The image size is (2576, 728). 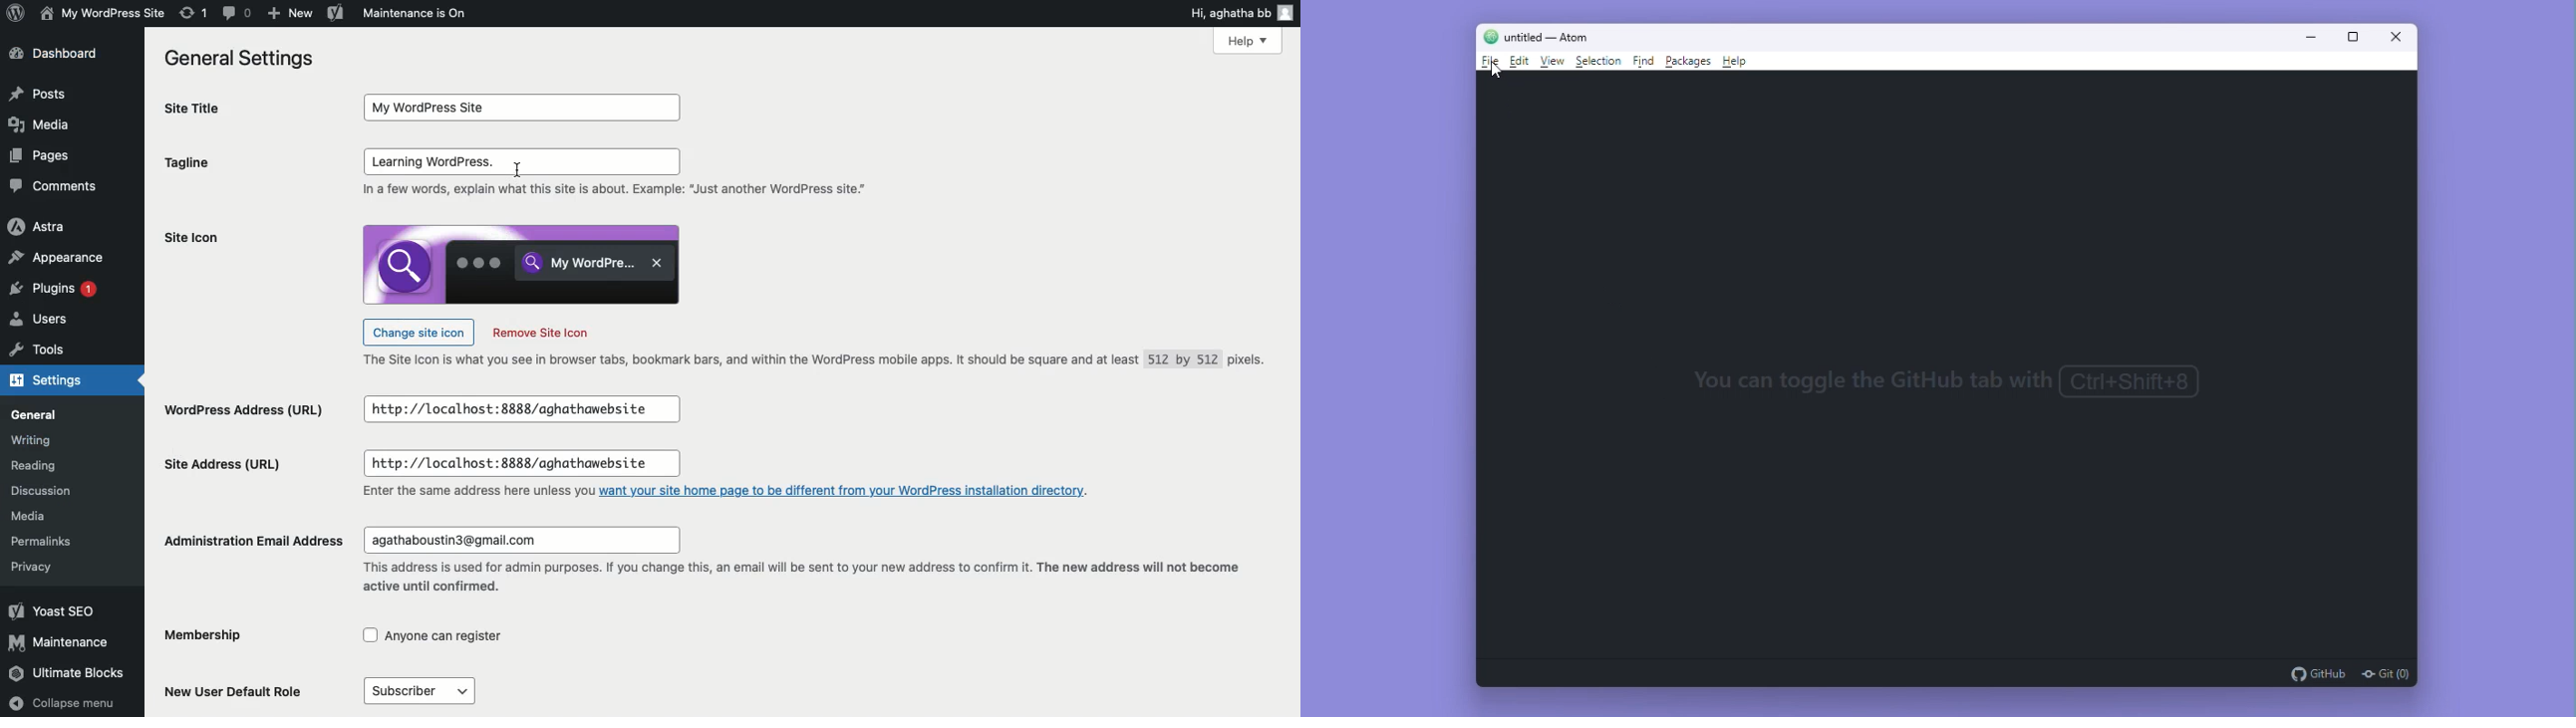 What do you see at coordinates (57, 291) in the screenshot?
I see `Plugins` at bounding box center [57, 291].